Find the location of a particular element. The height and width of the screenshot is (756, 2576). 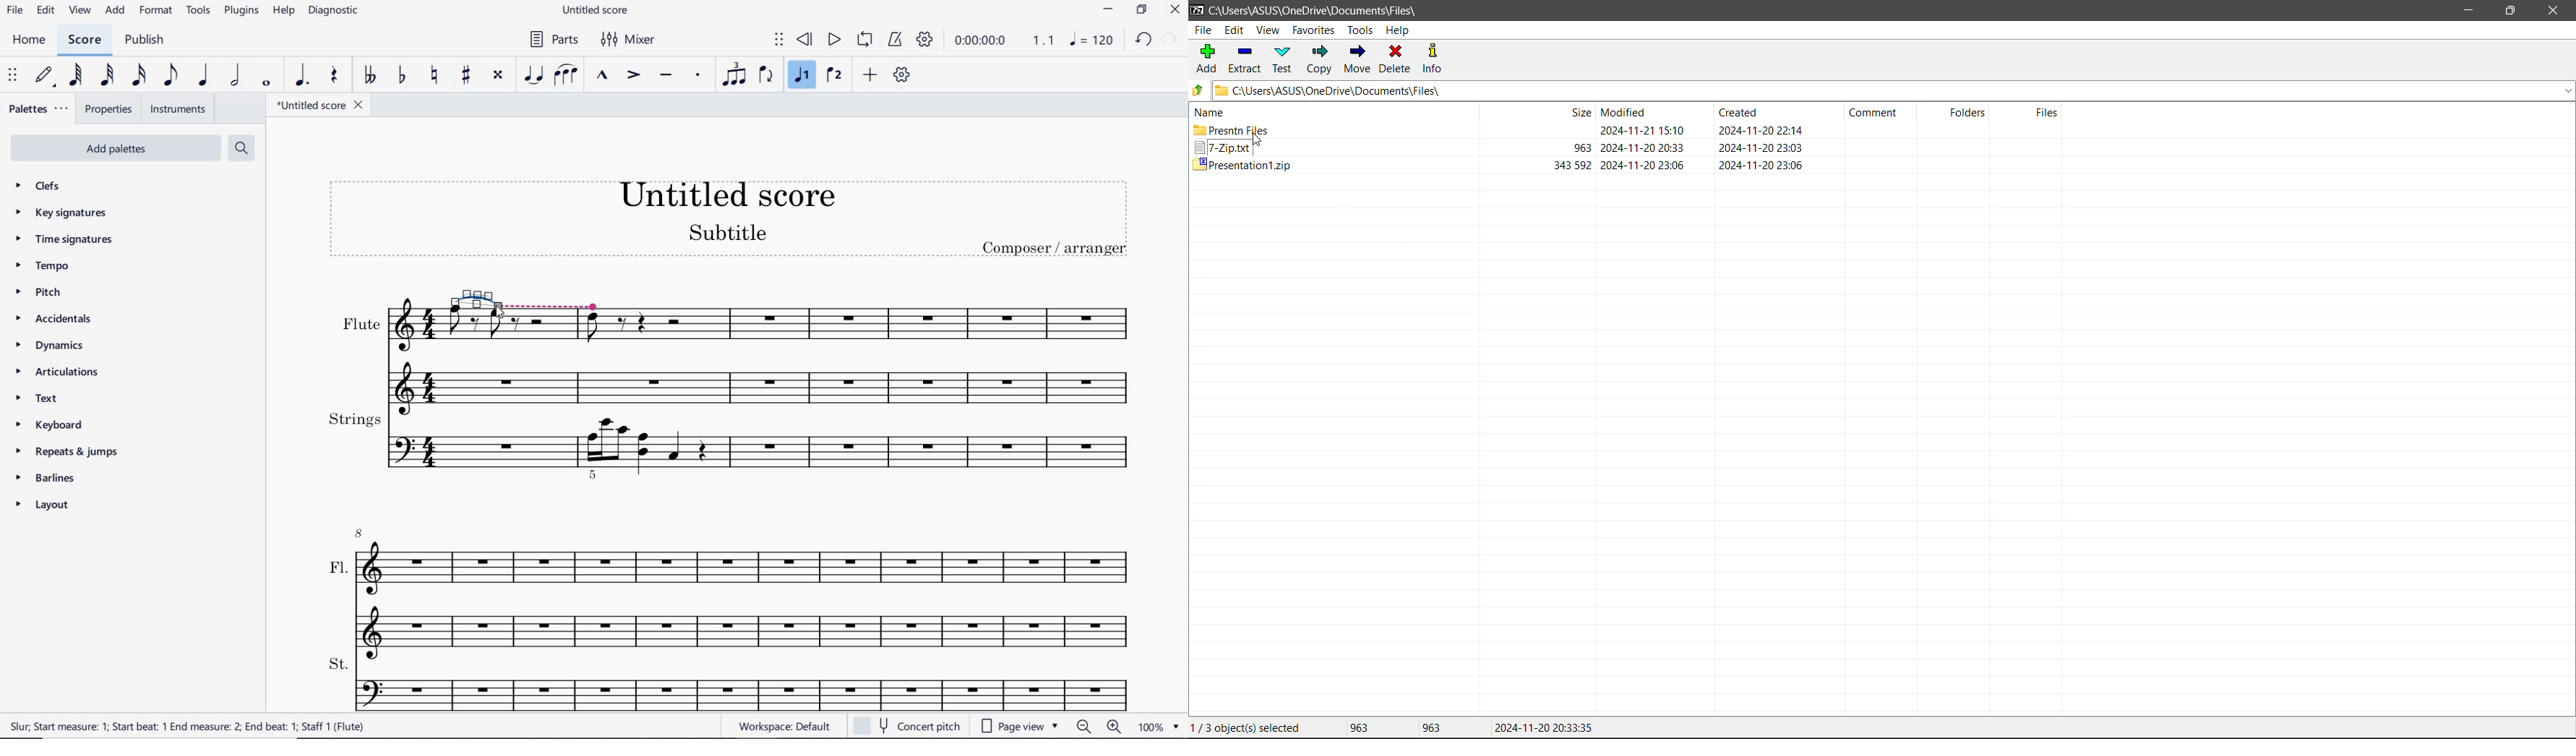

zoom in or zoom out is located at coordinates (1098, 725).